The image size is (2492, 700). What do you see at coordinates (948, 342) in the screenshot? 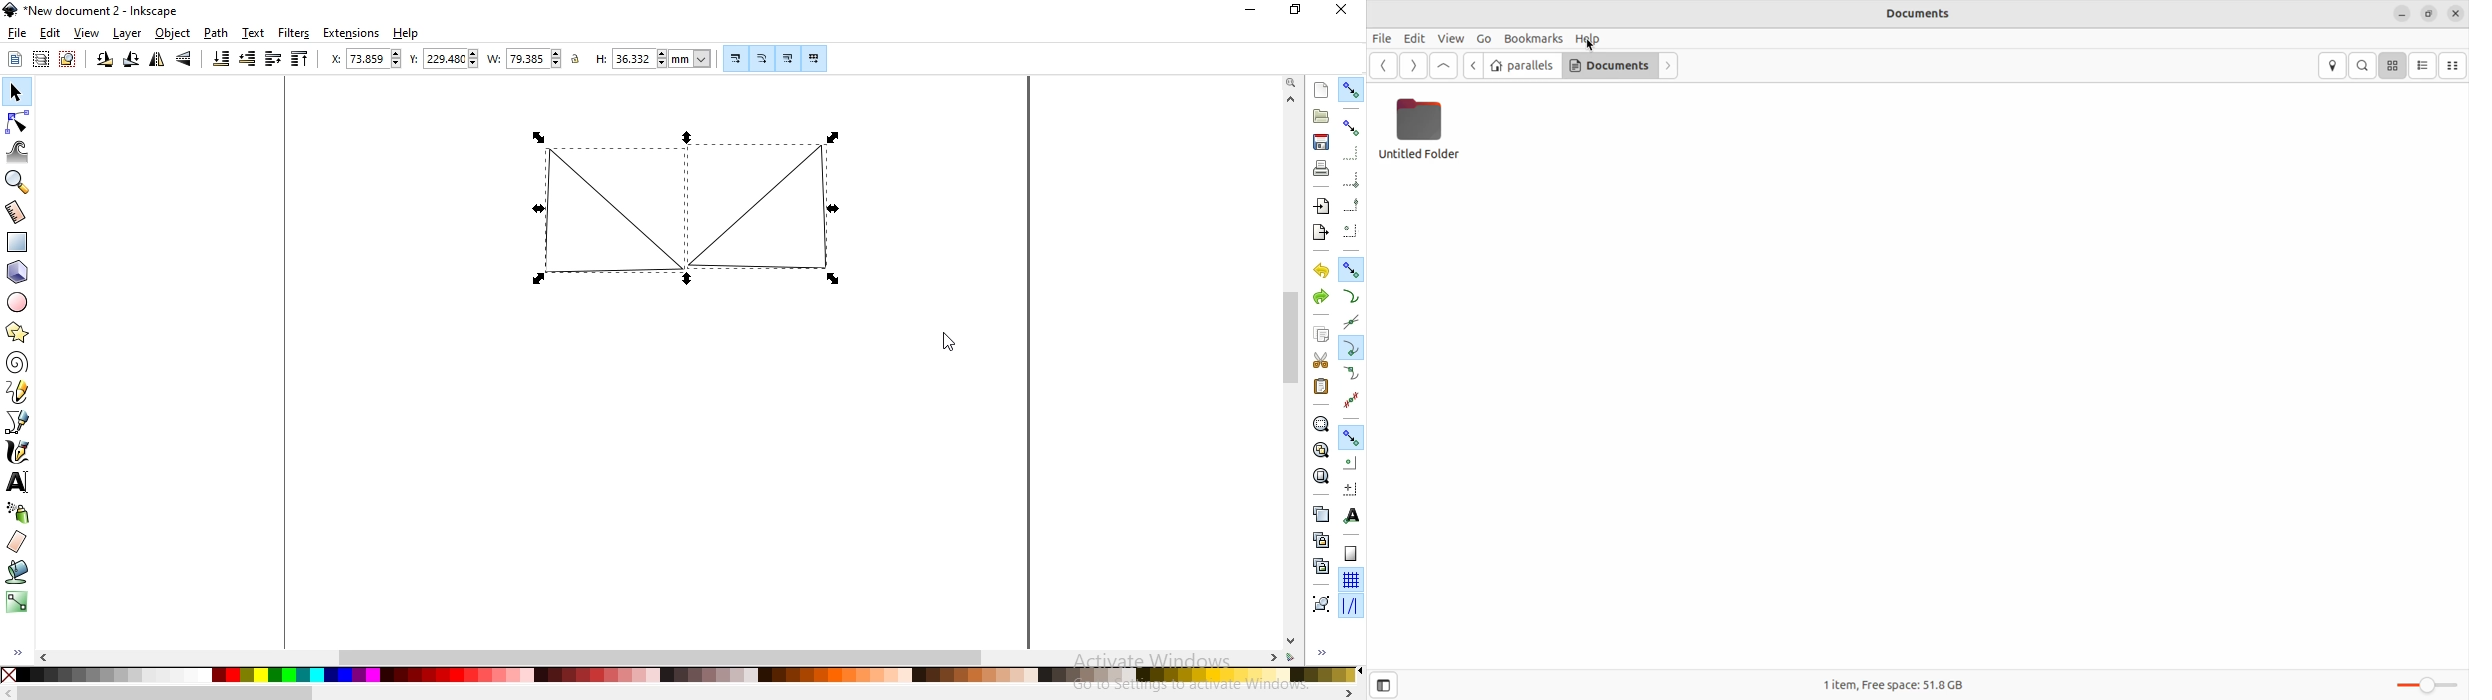
I see `cursor` at bounding box center [948, 342].